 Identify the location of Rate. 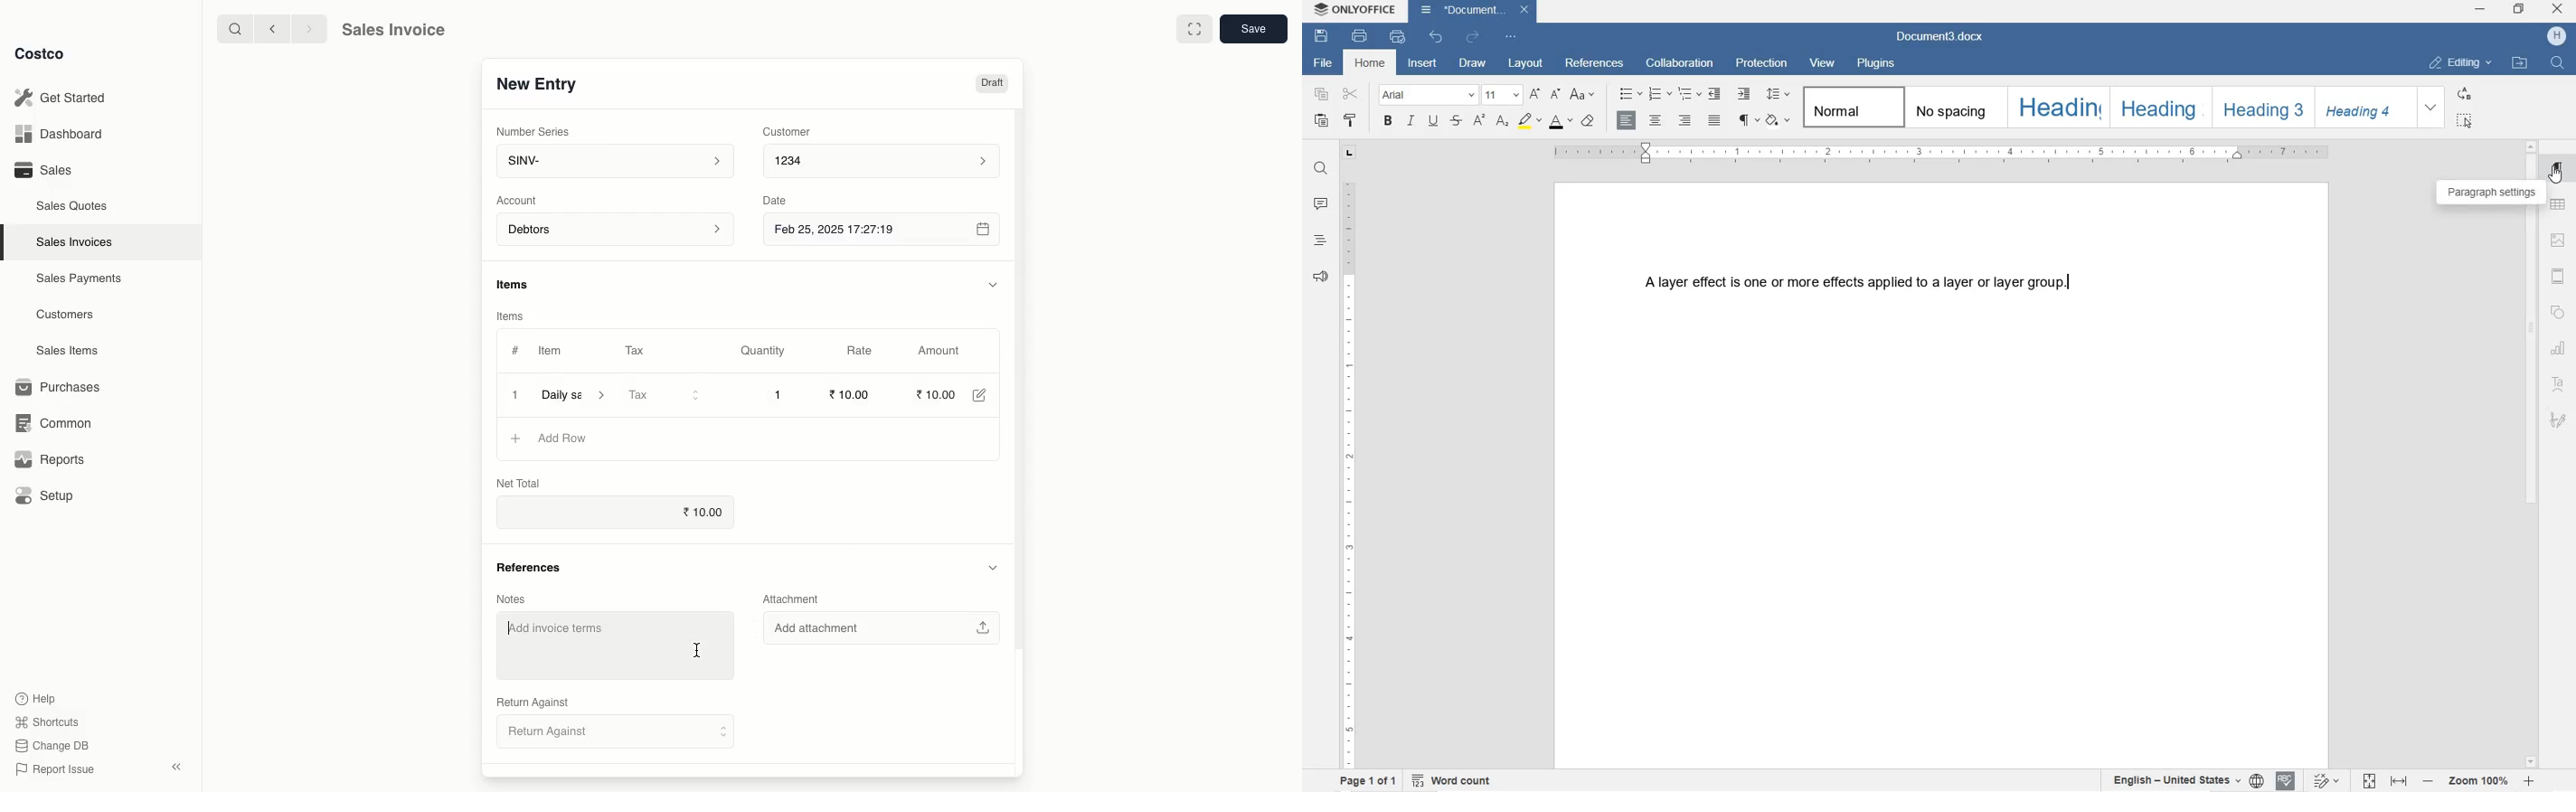
(871, 350).